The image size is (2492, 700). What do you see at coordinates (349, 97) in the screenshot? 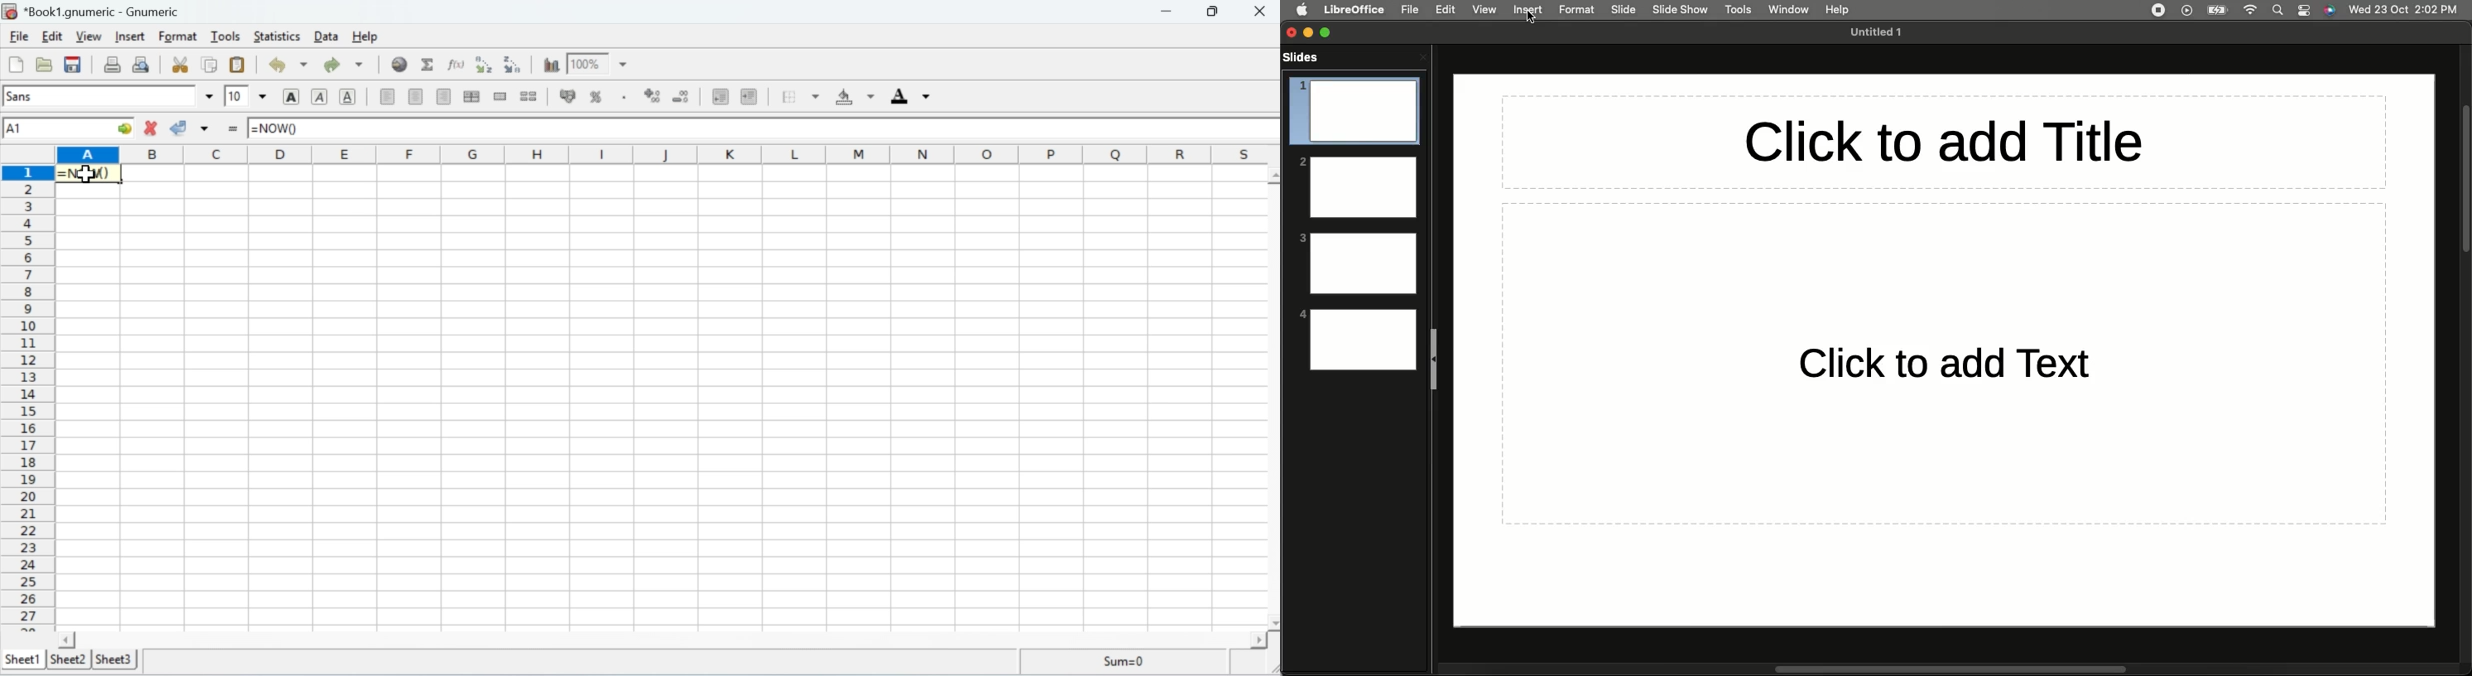
I see `Underline` at bounding box center [349, 97].